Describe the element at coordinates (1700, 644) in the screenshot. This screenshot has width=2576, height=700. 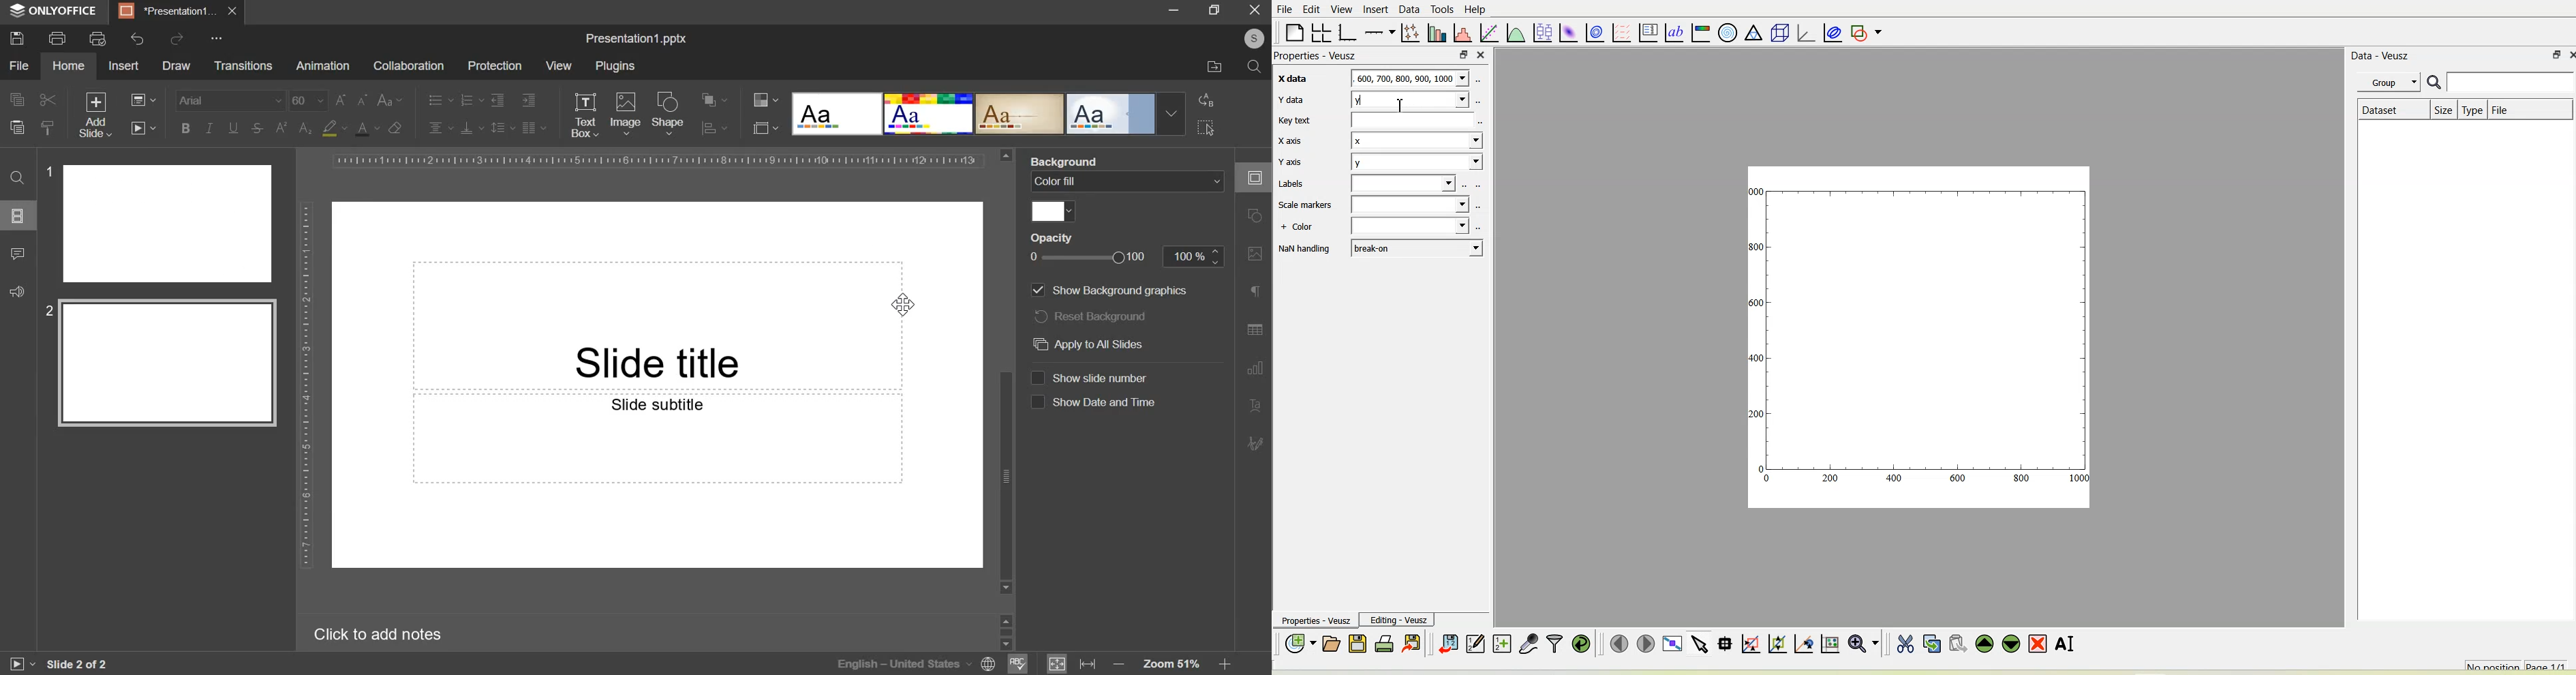
I see `Select items from the graph or scroll` at that location.